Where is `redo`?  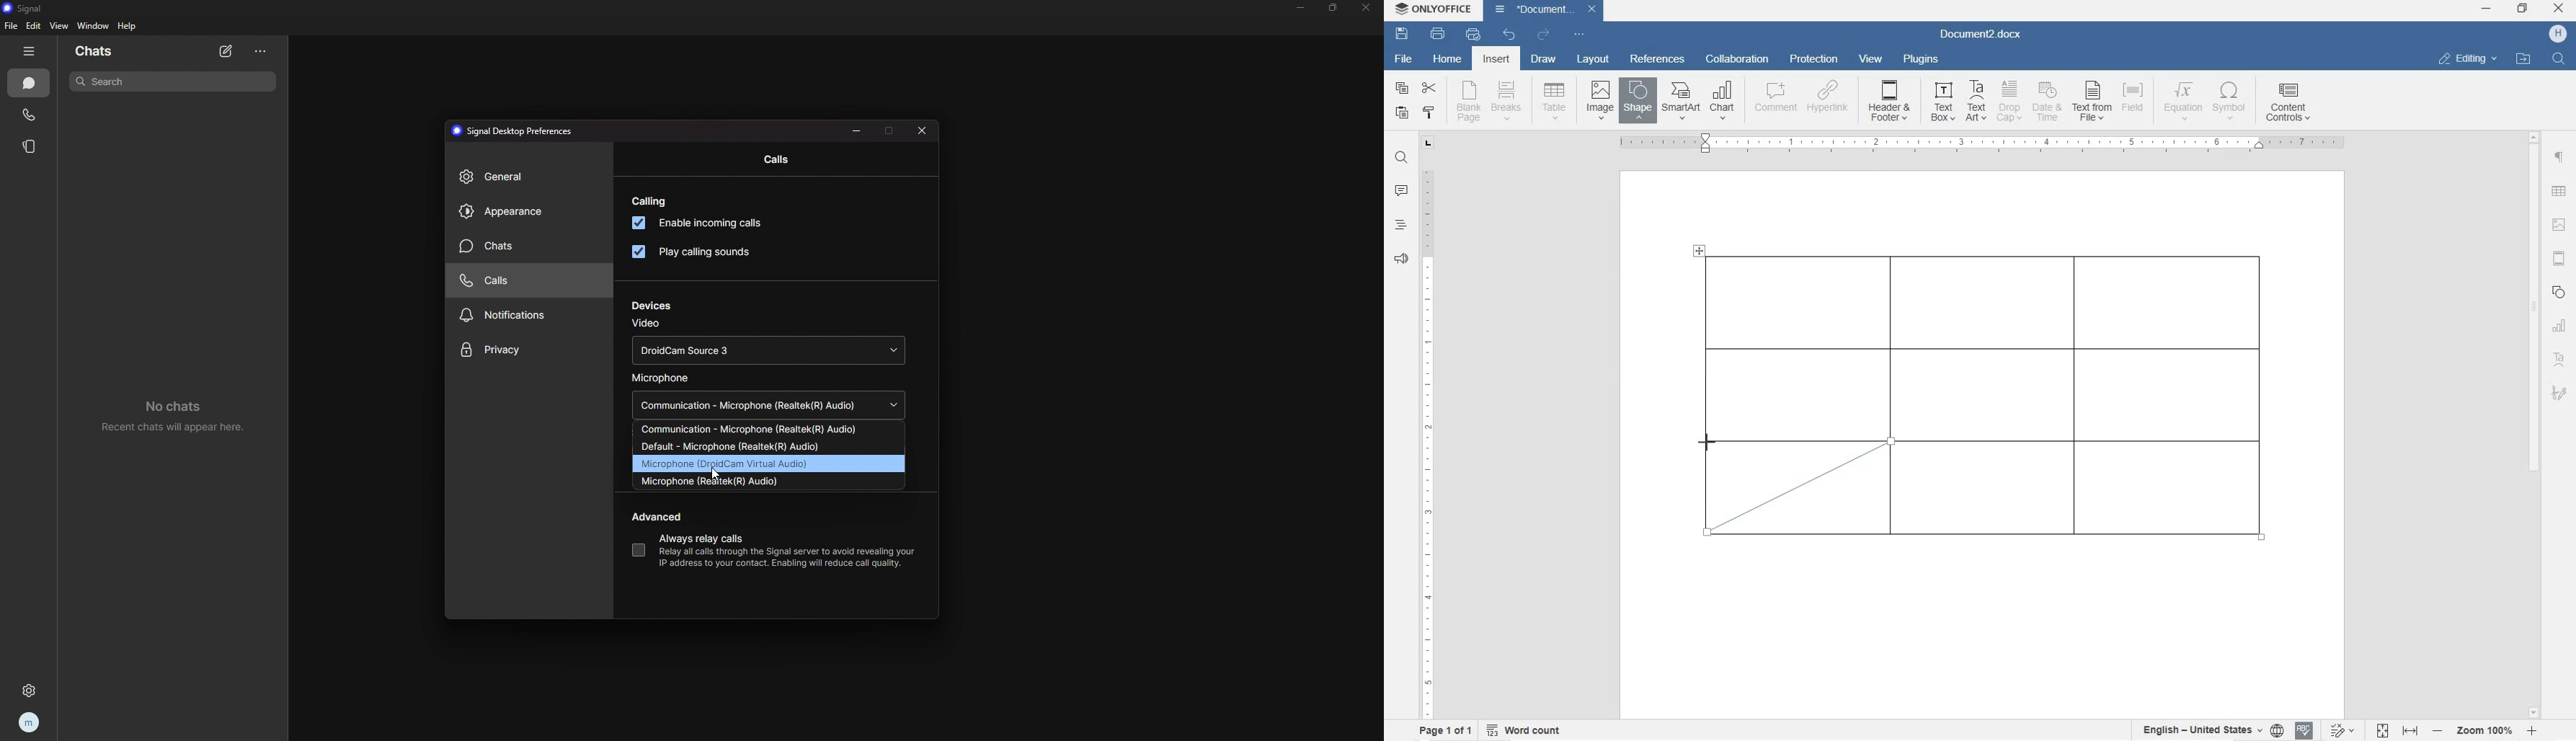 redo is located at coordinates (1544, 35).